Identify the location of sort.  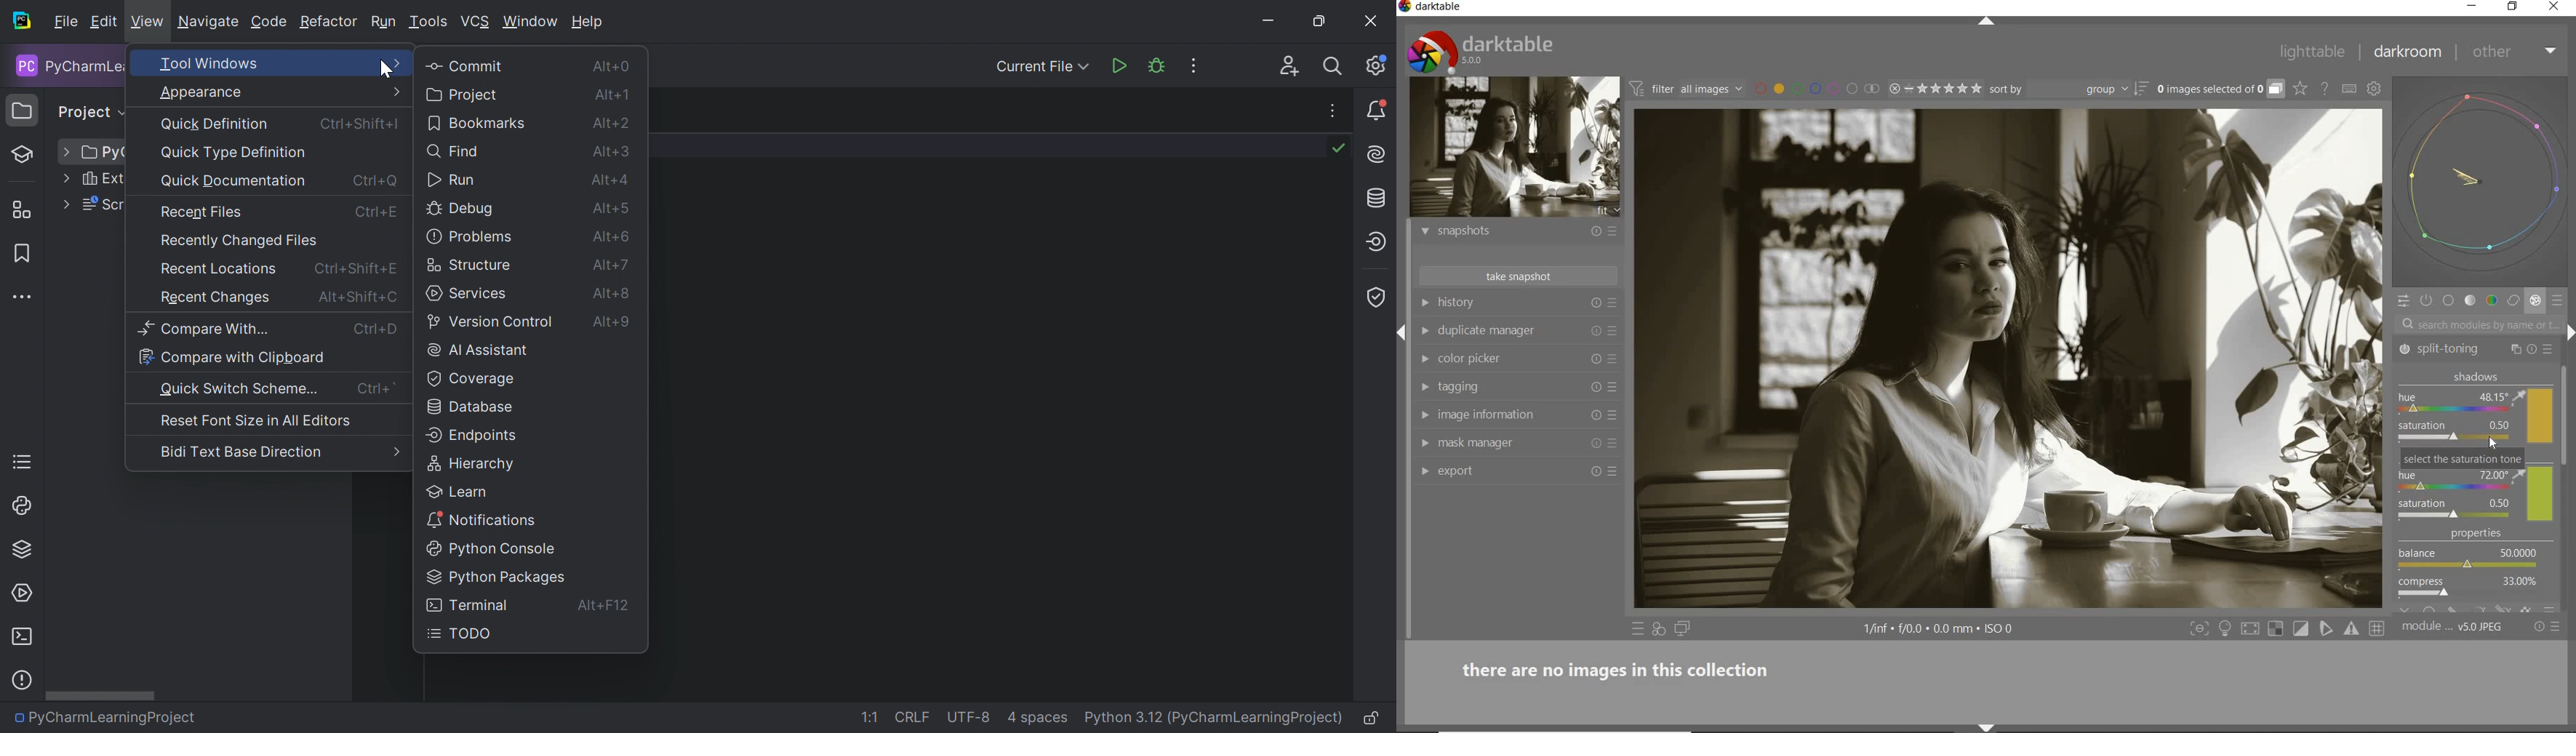
(2068, 89).